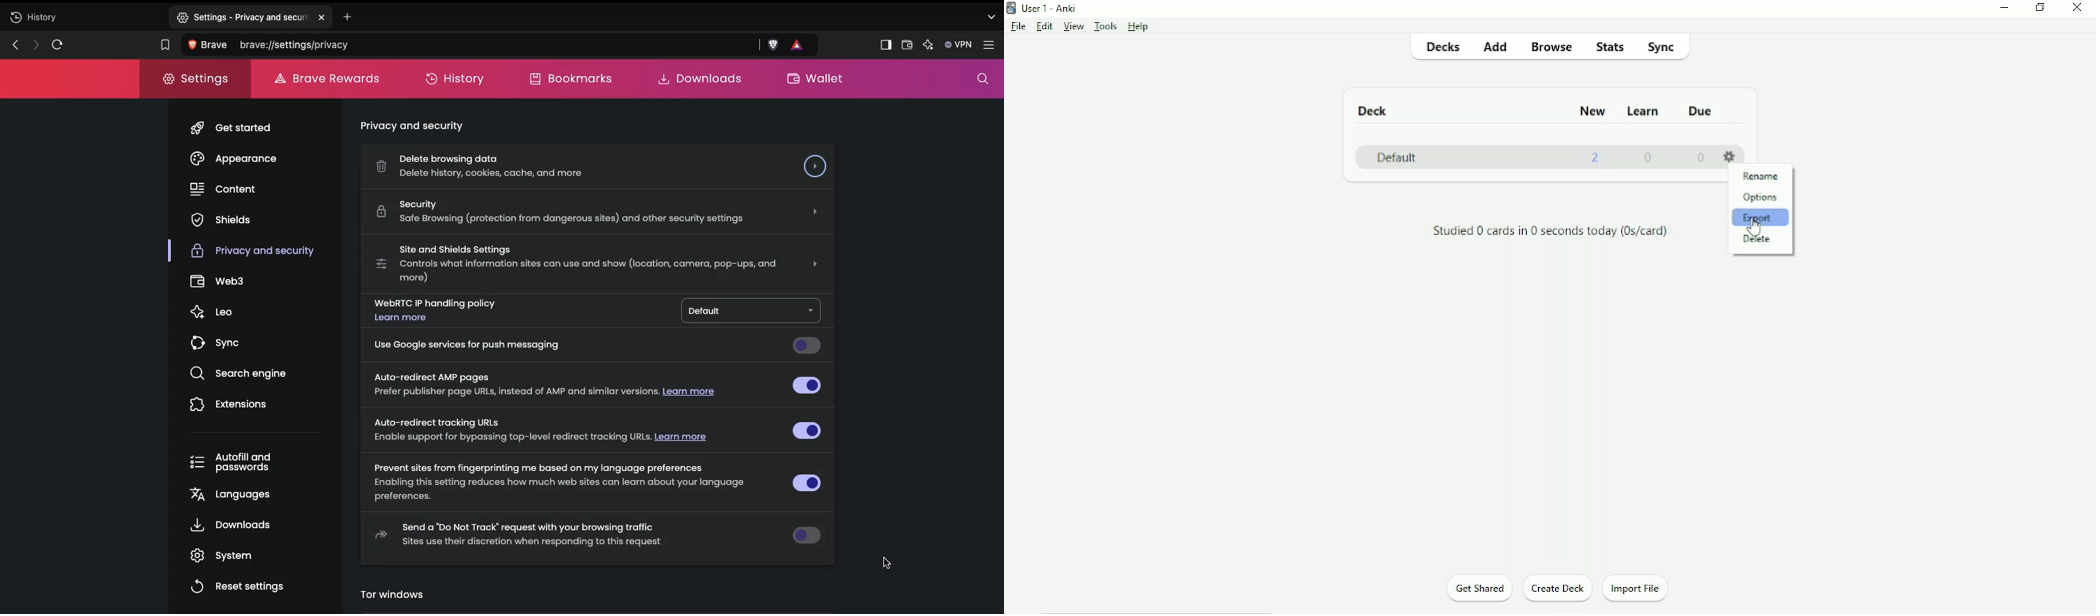 This screenshot has width=2100, height=616. What do you see at coordinates (1762, 176) in the screenshot?
I see `Rename` at bounding box center [1762, 176].